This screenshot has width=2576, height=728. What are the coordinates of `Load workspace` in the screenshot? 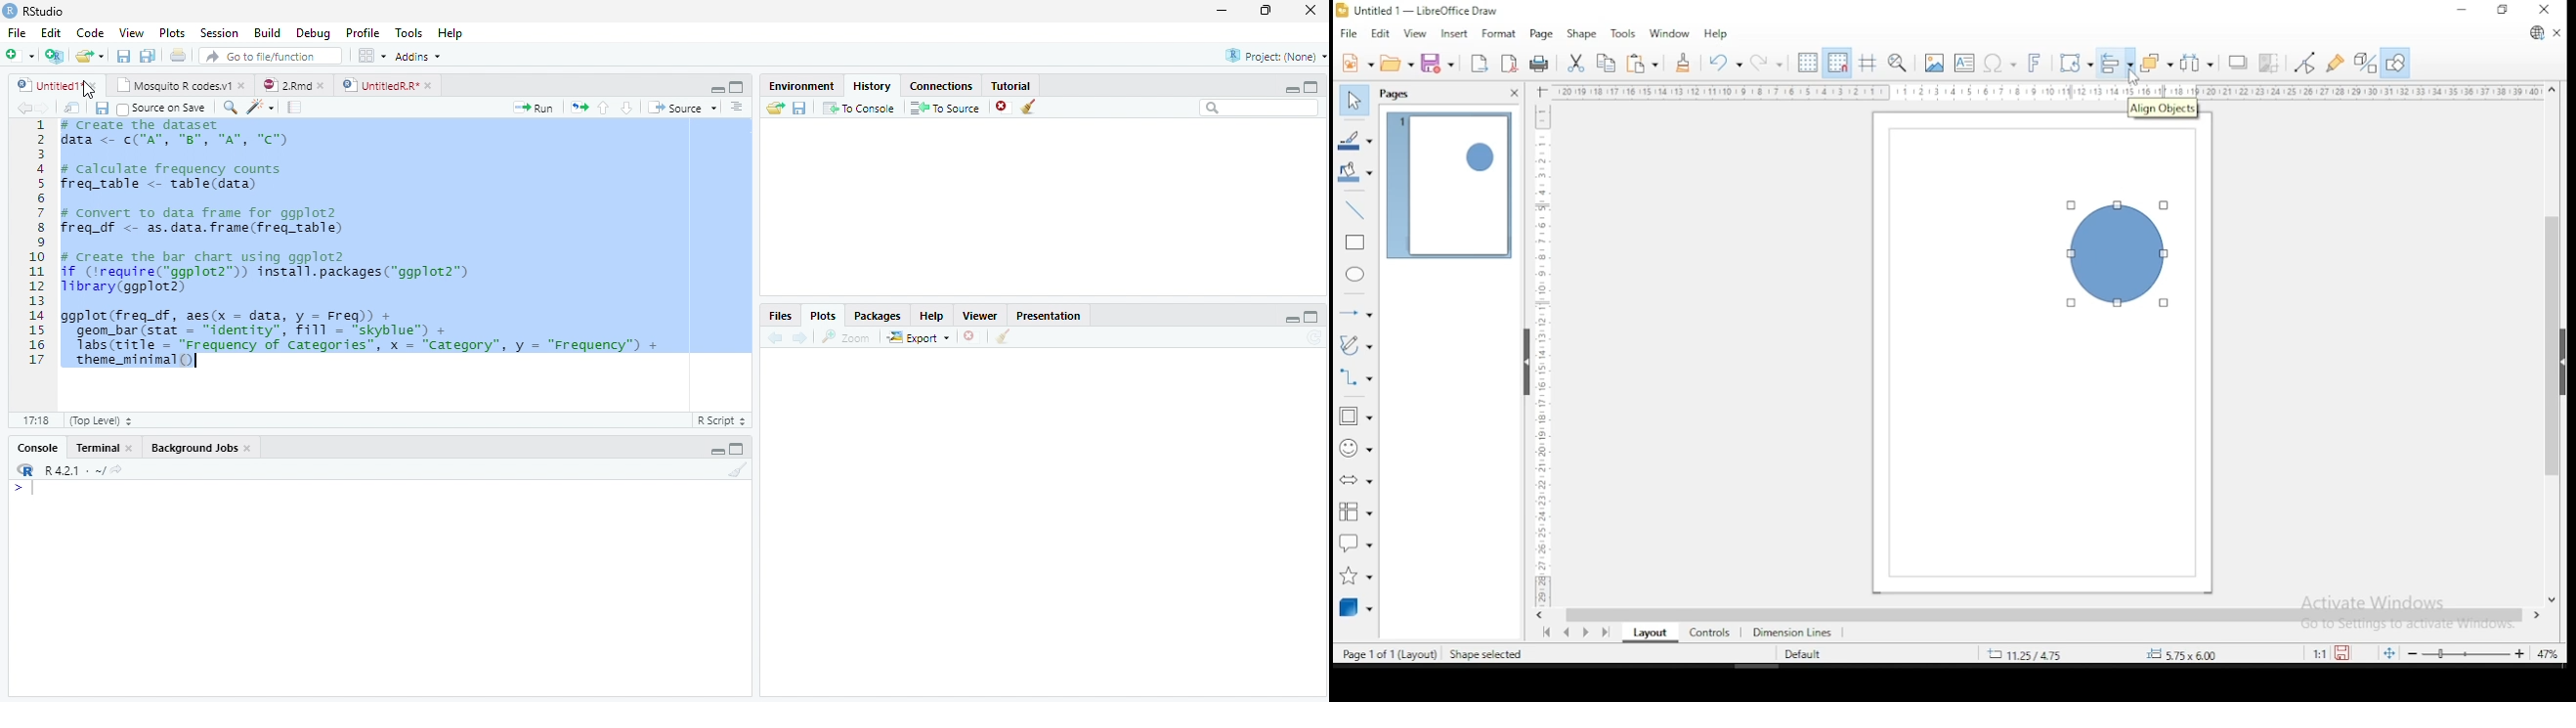 It's located at (772, 110).